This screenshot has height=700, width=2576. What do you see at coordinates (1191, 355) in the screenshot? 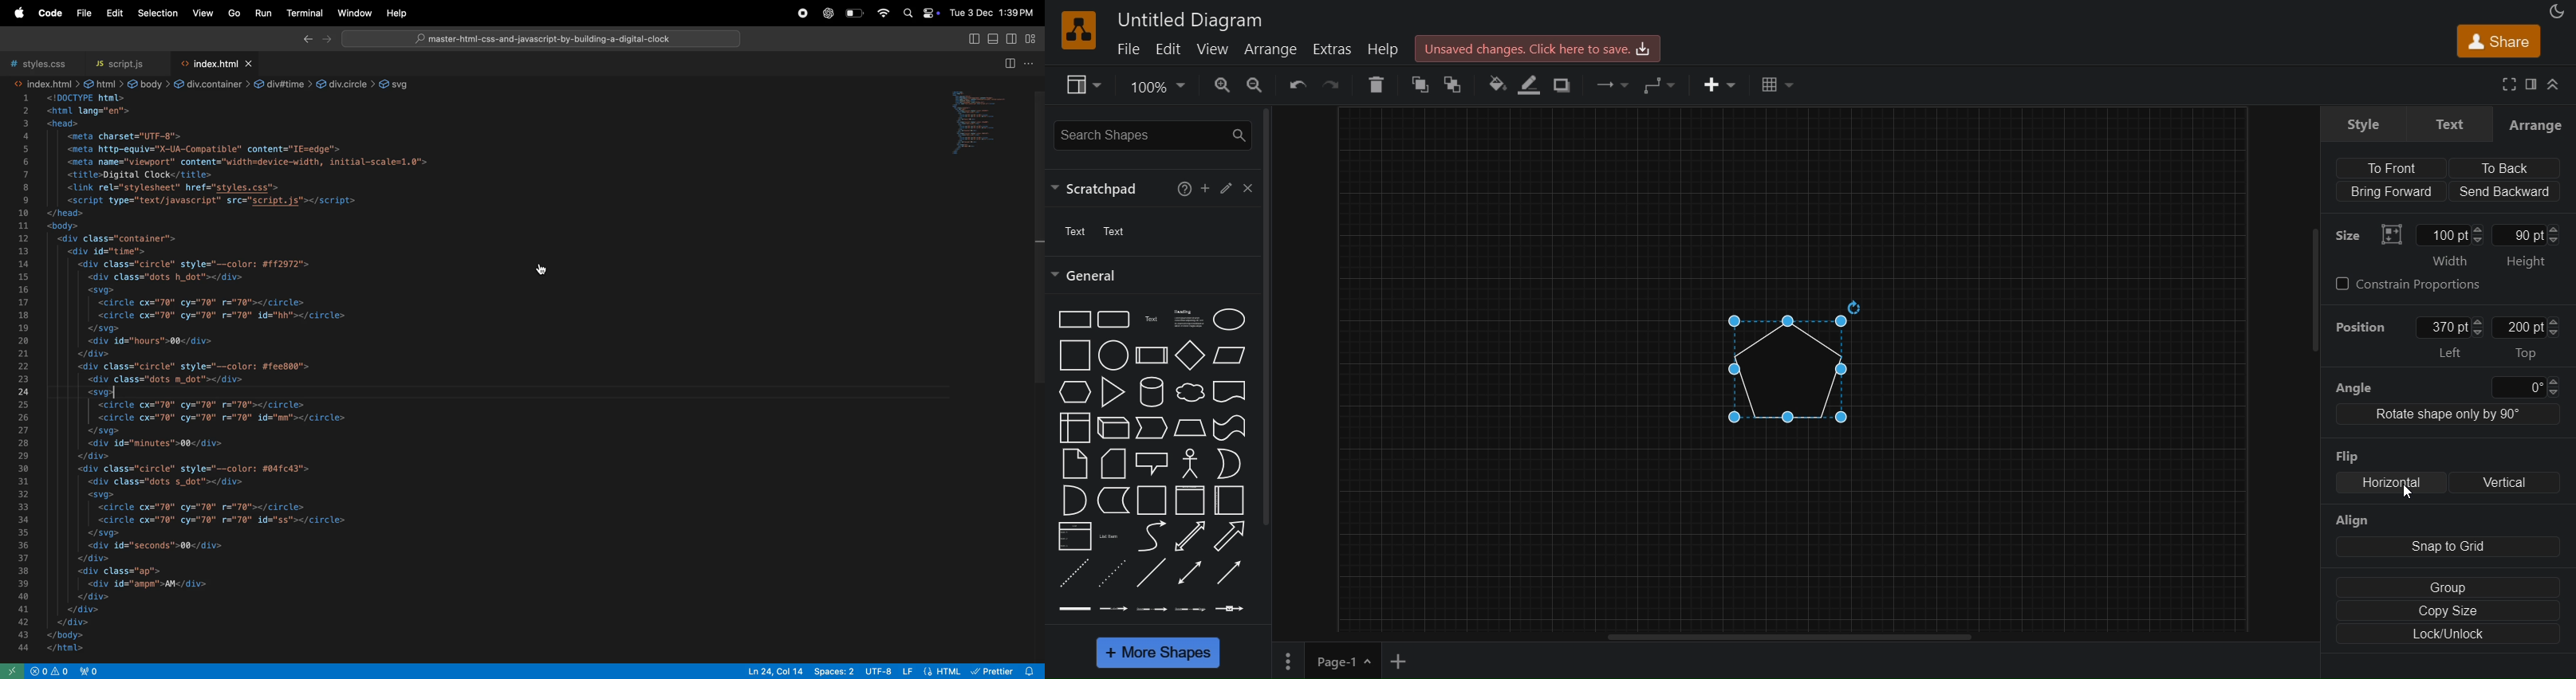
I see `Diamond` at bounding box center [1191, 355].